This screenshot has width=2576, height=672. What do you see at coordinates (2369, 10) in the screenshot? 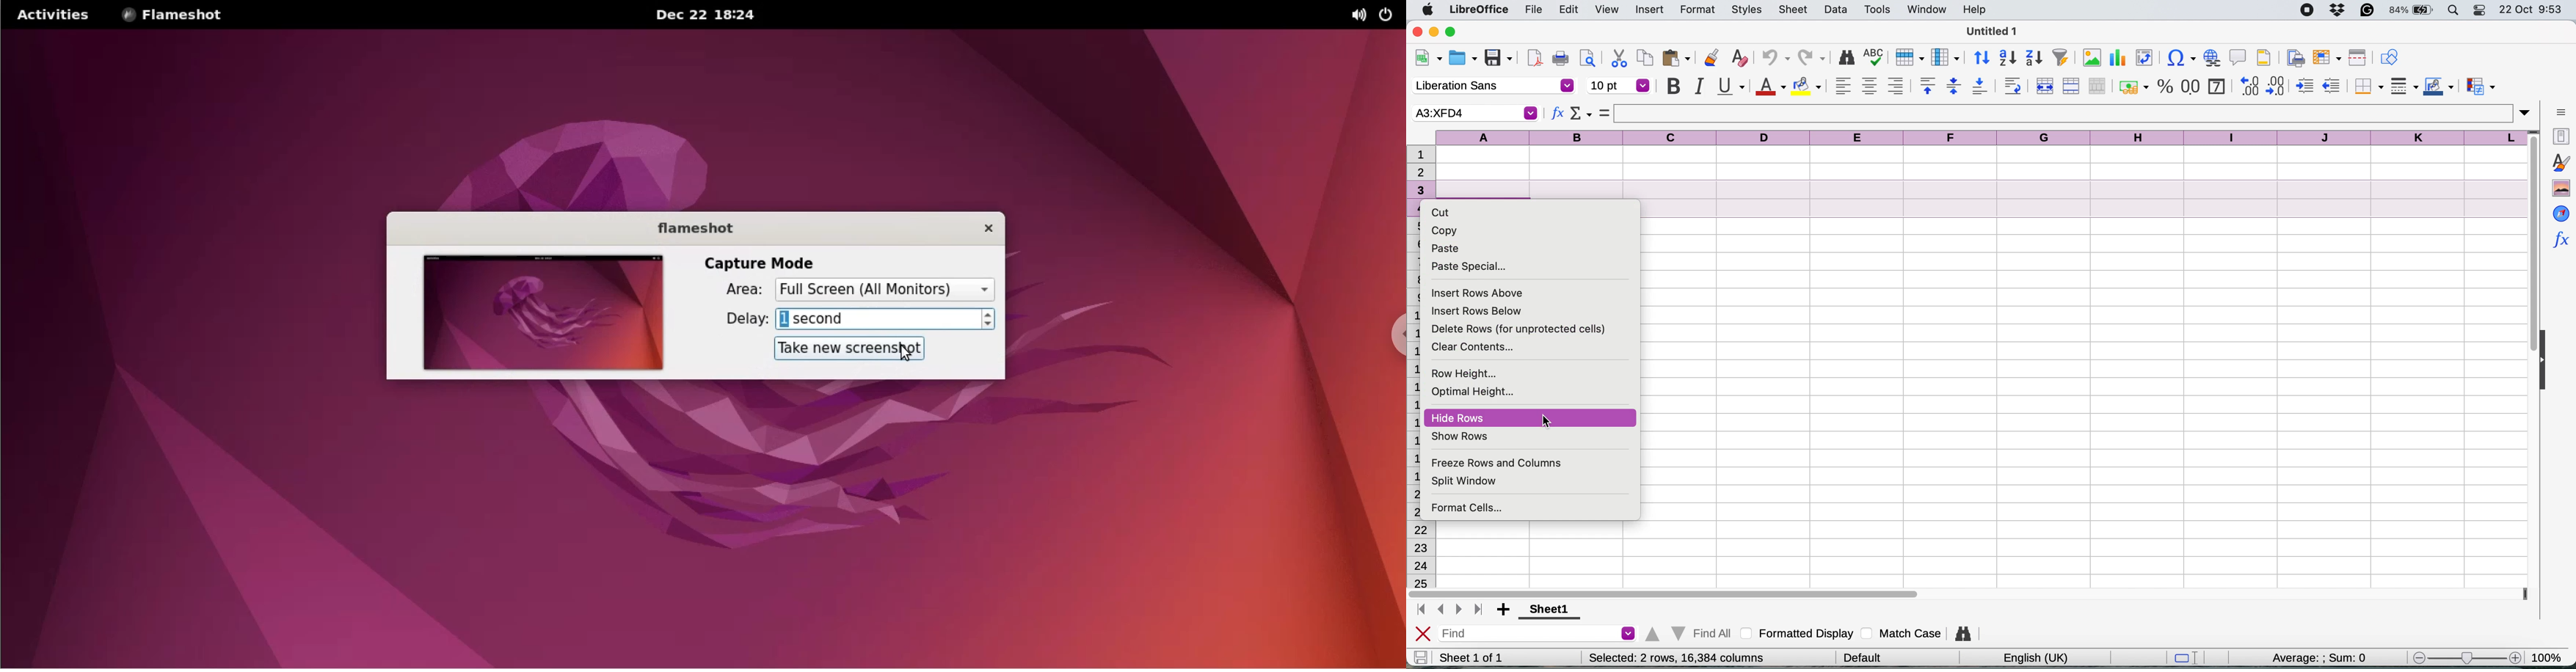
I see `grammarly` at bounding box center [2369, 10].